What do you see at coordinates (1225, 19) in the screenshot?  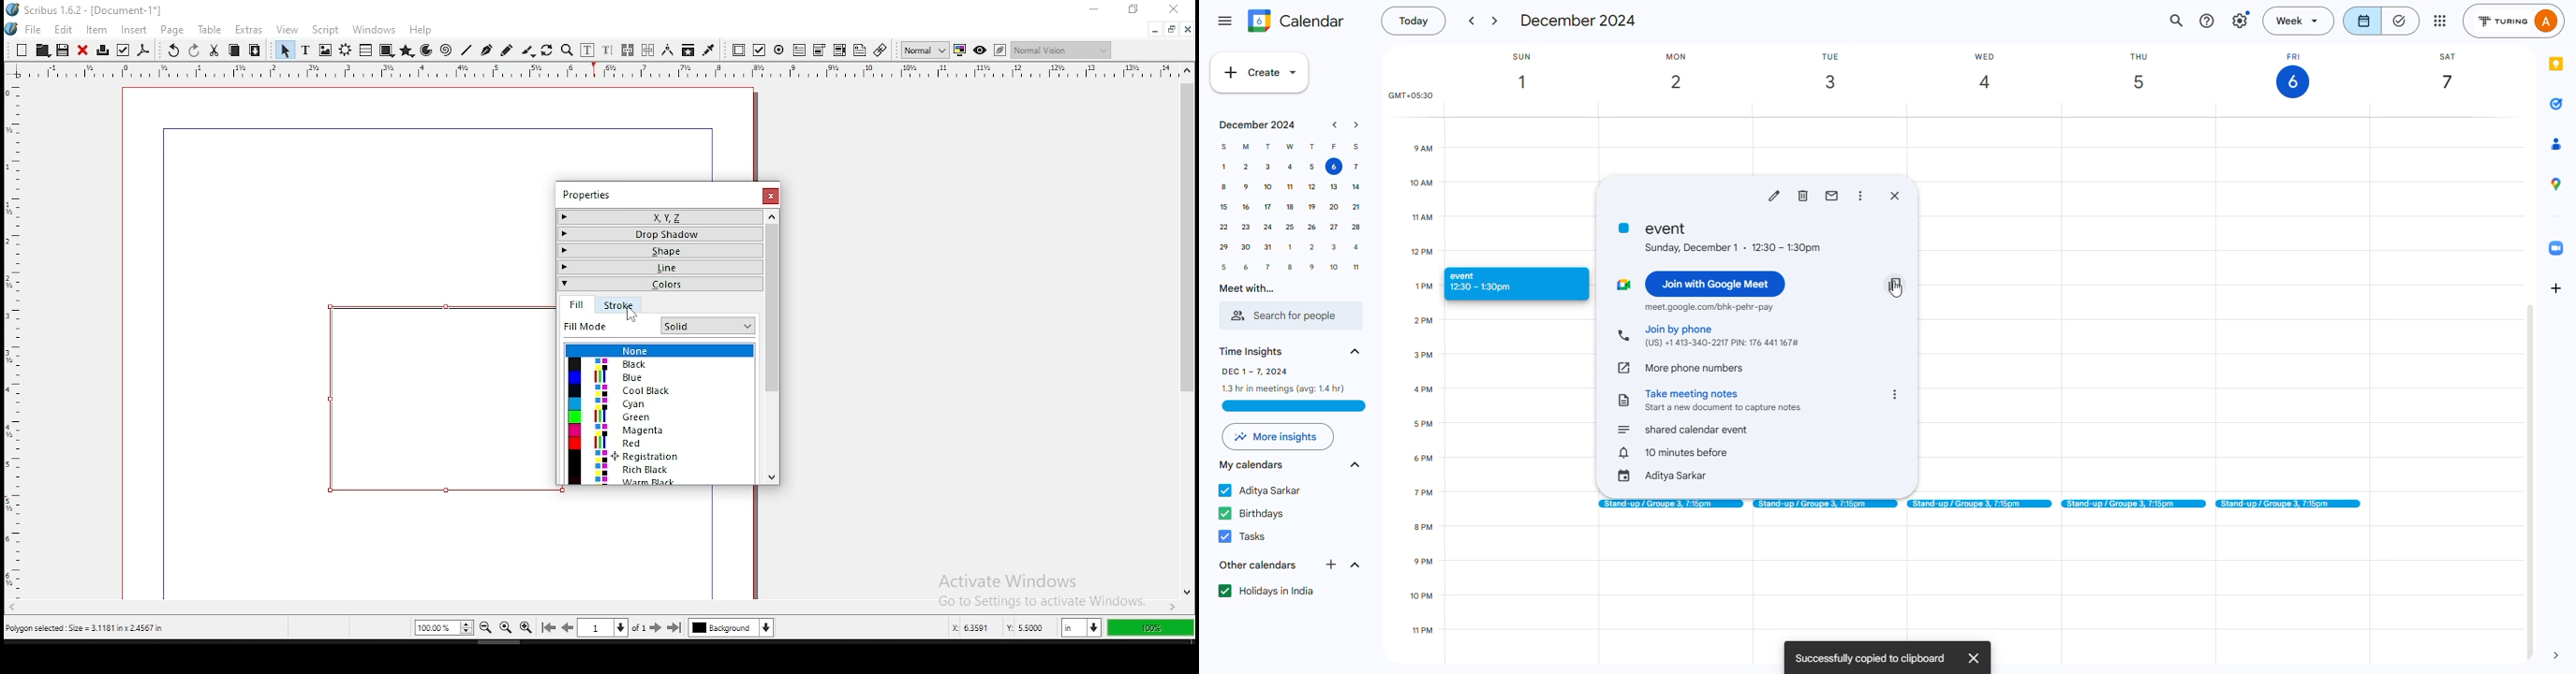 I see `meu` at bounding box center [1225, 19].